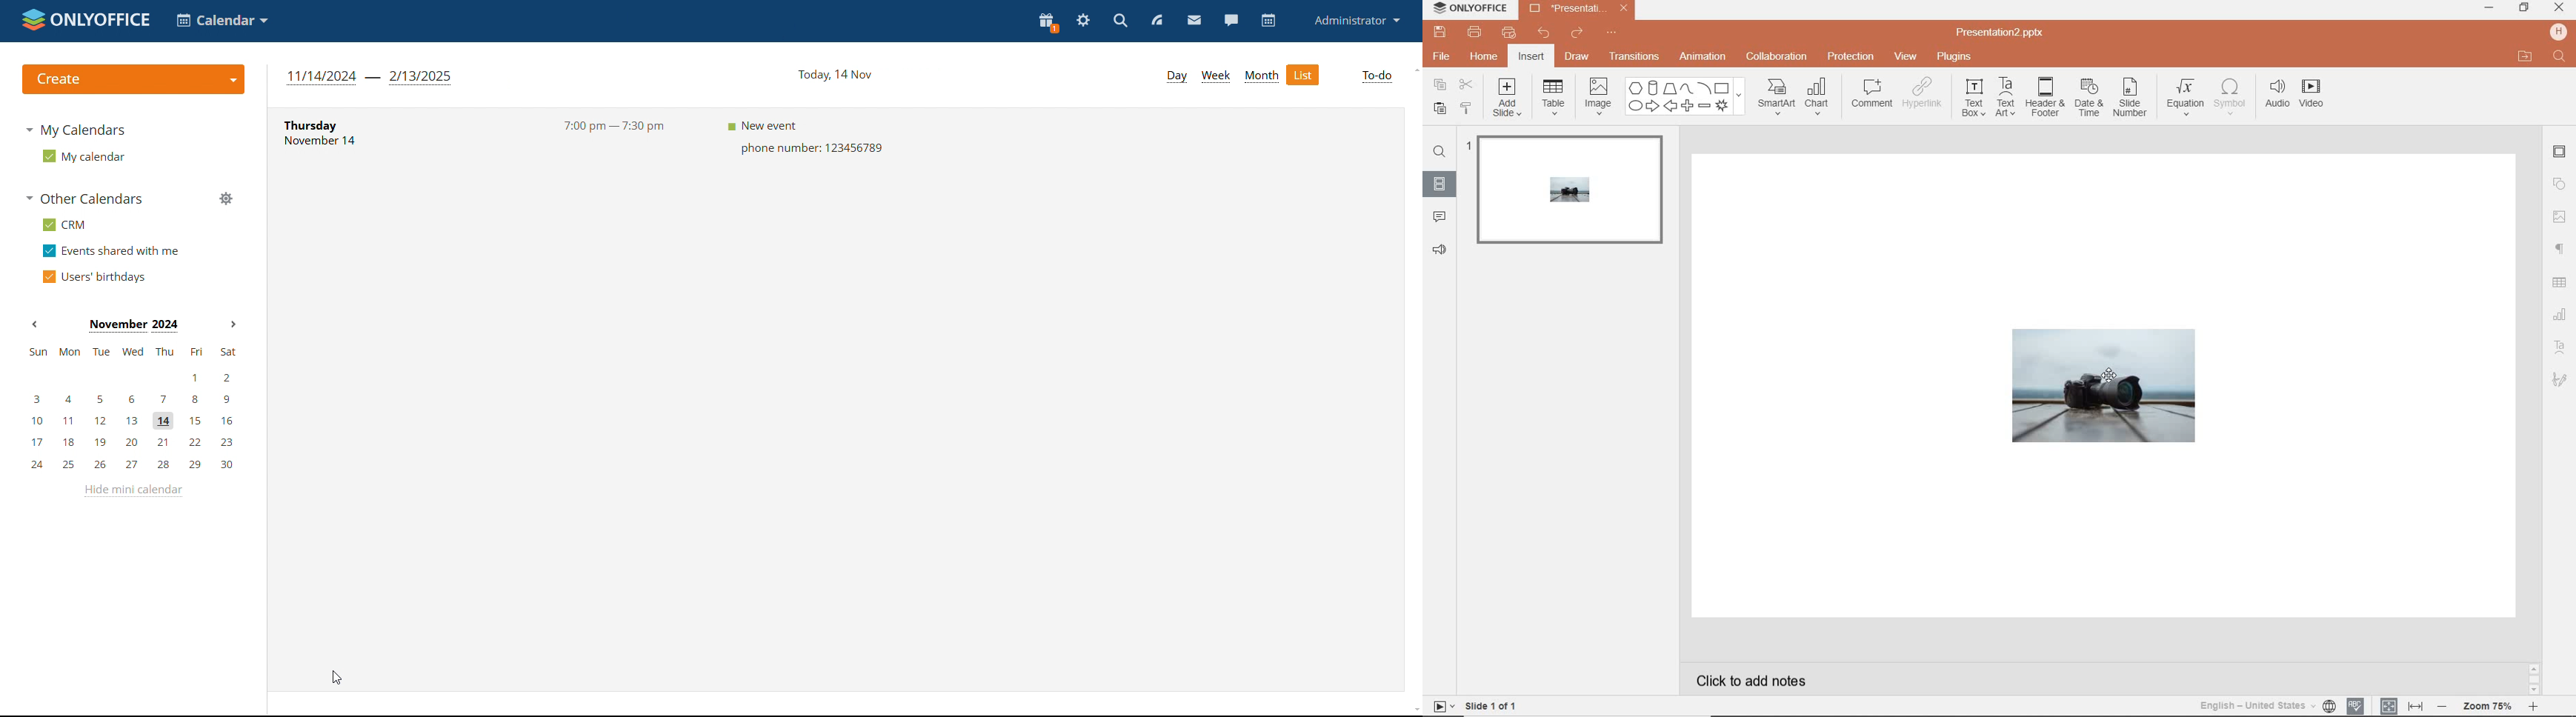 This screenshot has height=728, width=2576. I want to click on slide, so click(1567, 195).